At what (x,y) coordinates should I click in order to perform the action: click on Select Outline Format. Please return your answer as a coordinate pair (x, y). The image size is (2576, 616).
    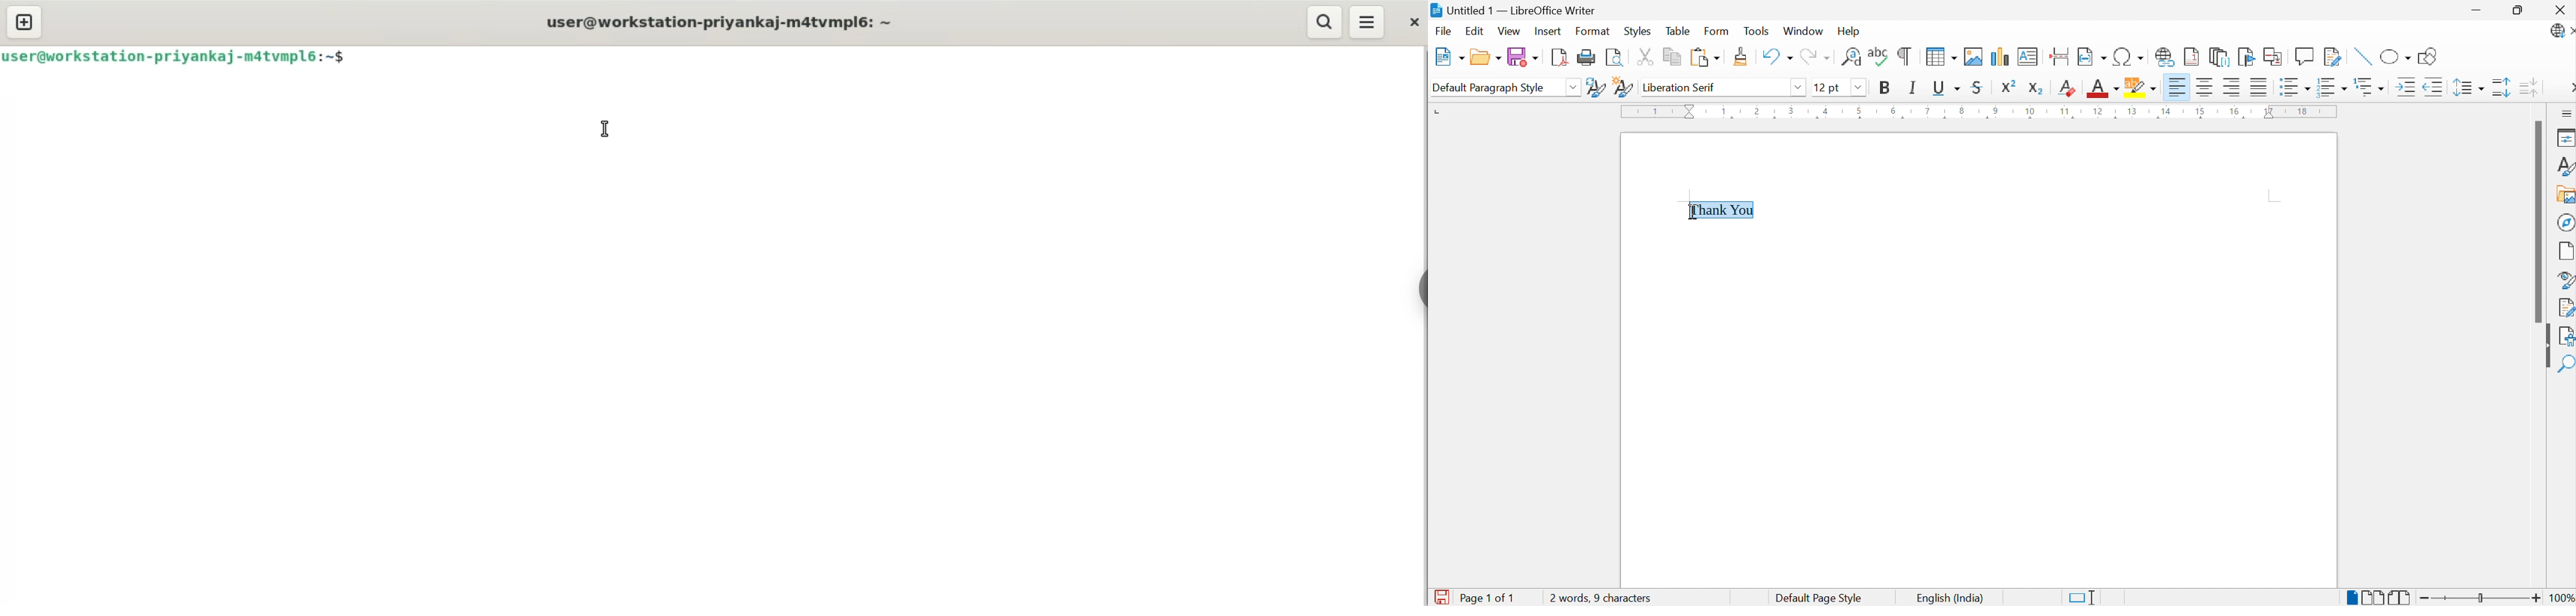
    Looking at the image, I should click on (2369, 87).